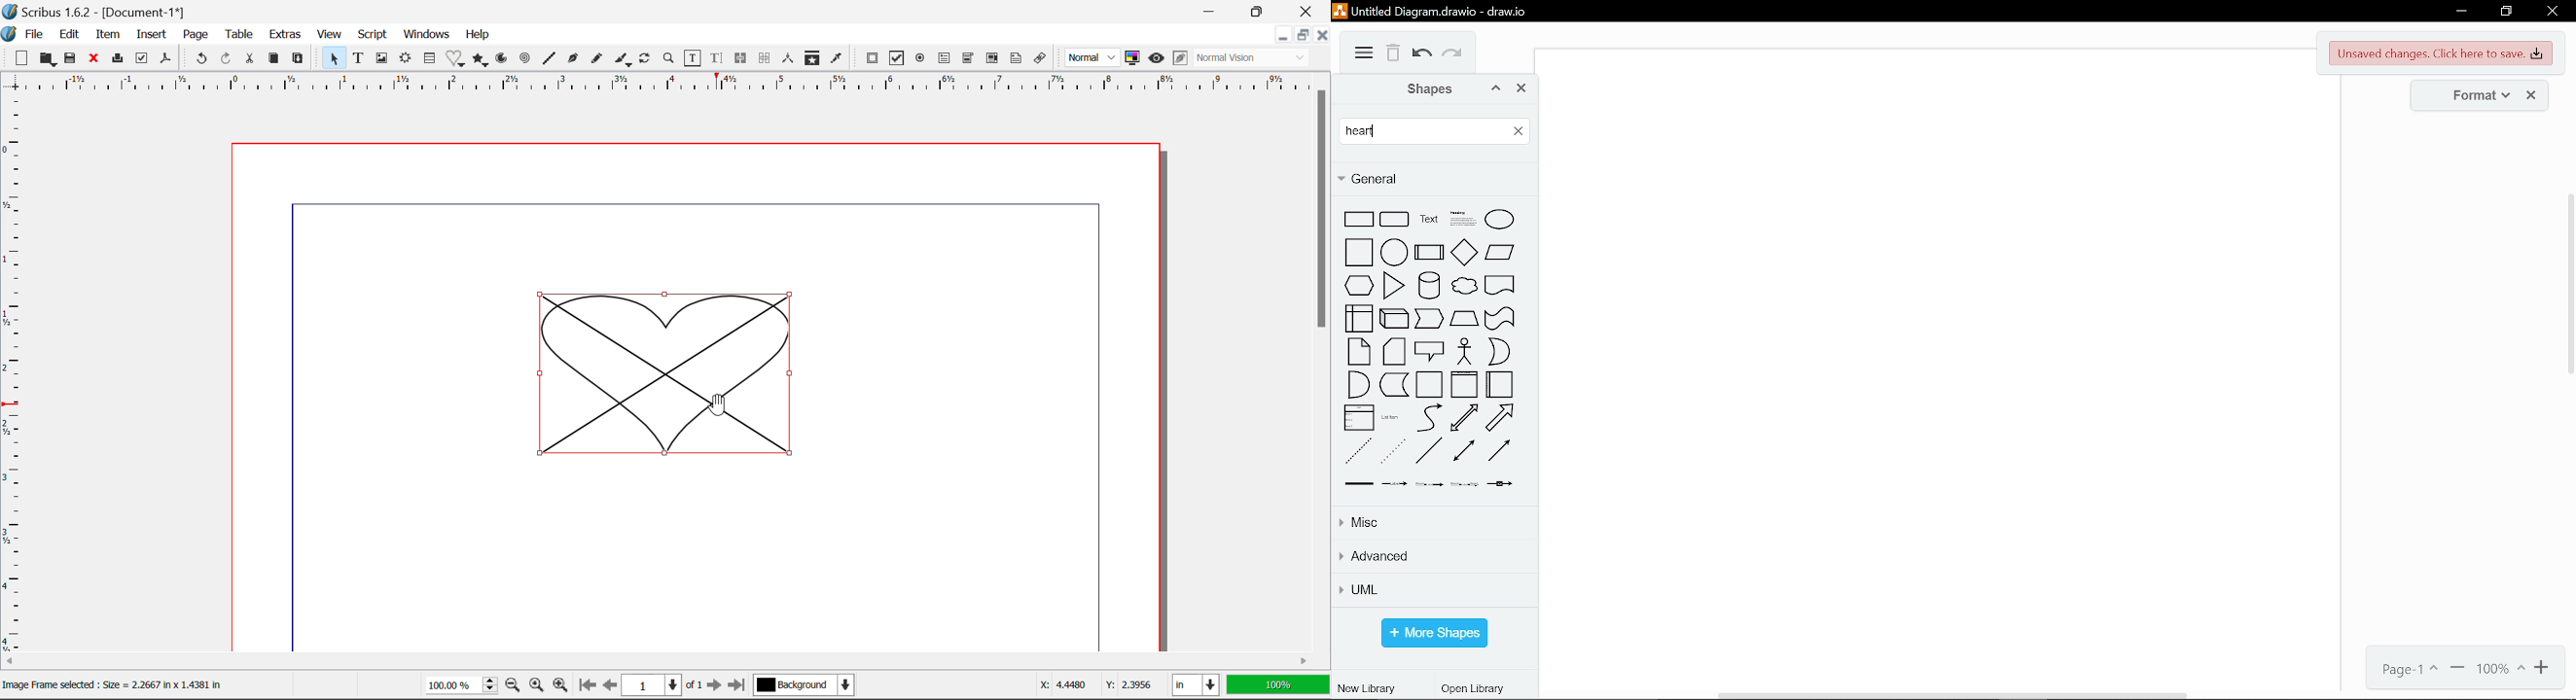  I want to click on list, so click(1360, 419).